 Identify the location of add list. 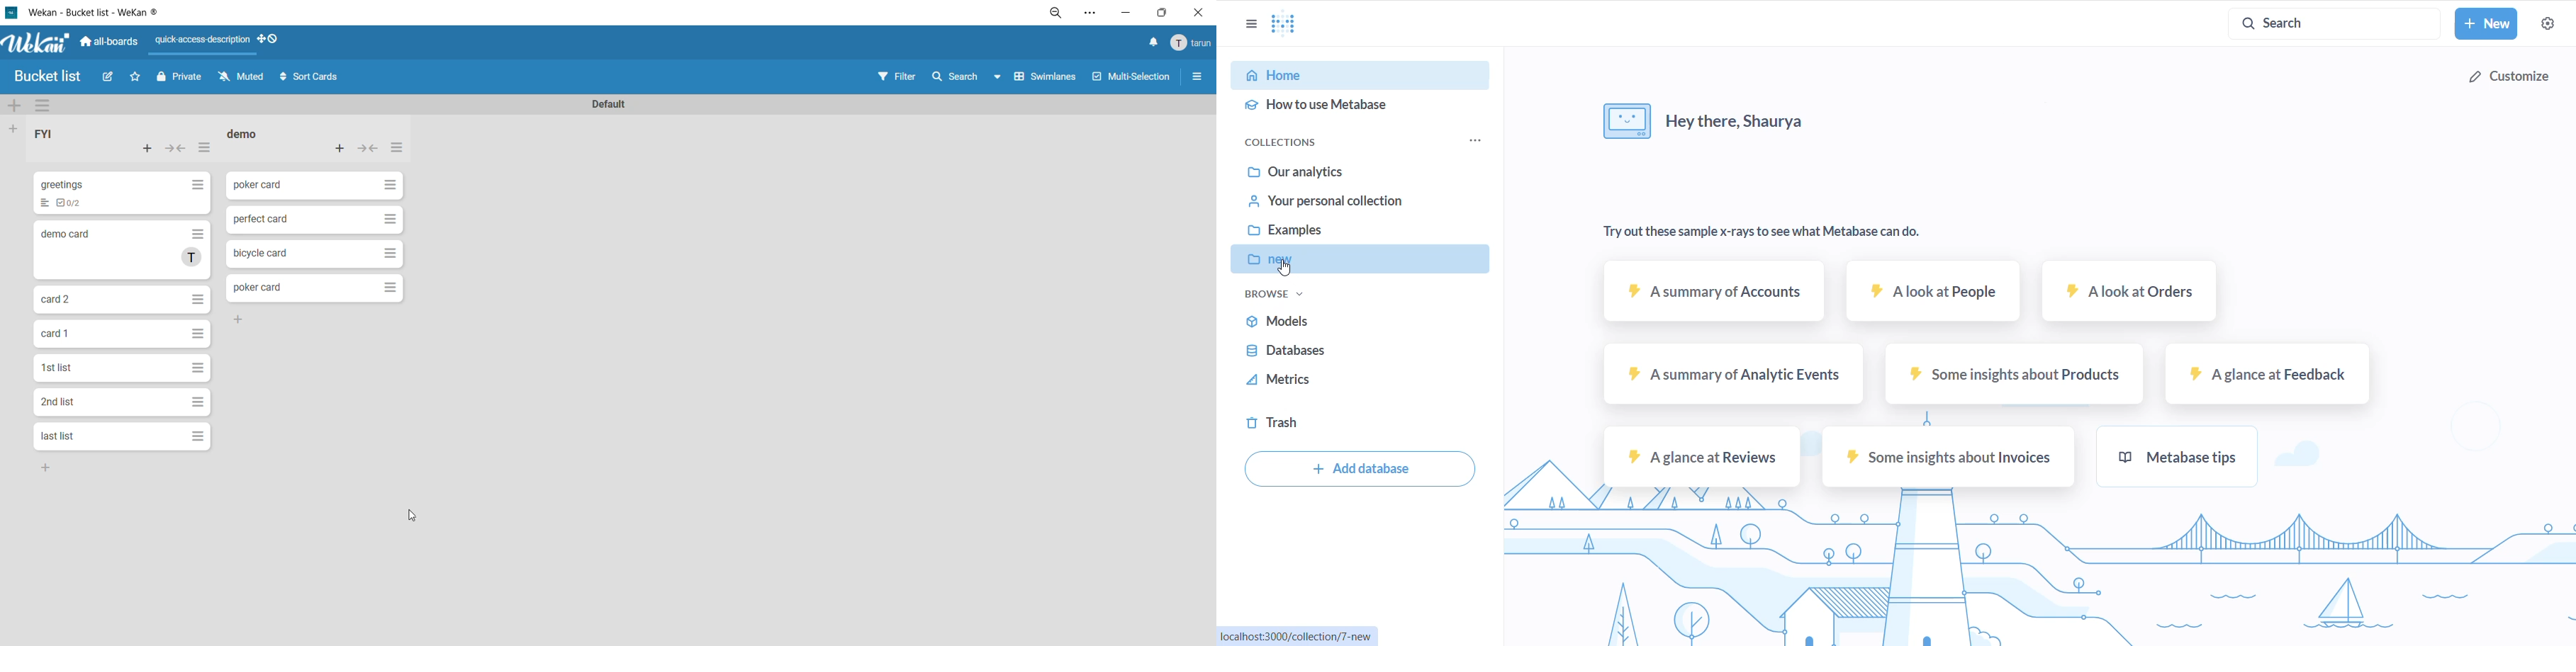
(16, 129).